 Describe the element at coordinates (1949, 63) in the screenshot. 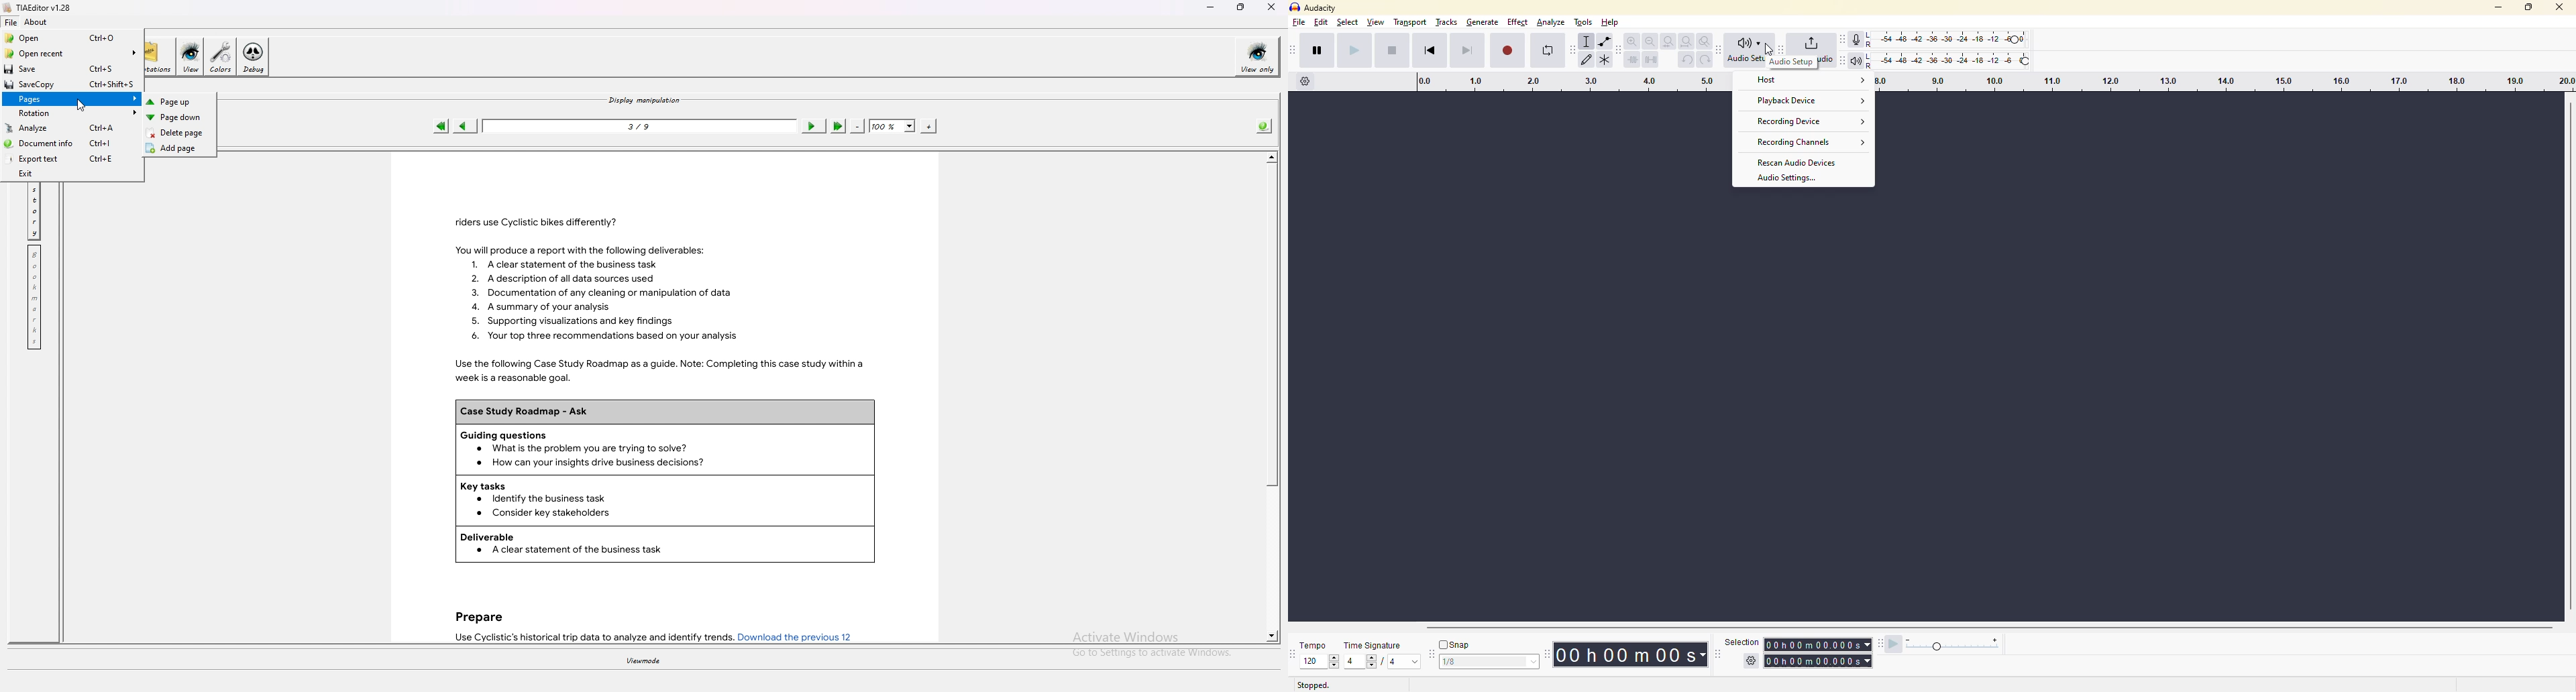

I see `playback level` at that location.